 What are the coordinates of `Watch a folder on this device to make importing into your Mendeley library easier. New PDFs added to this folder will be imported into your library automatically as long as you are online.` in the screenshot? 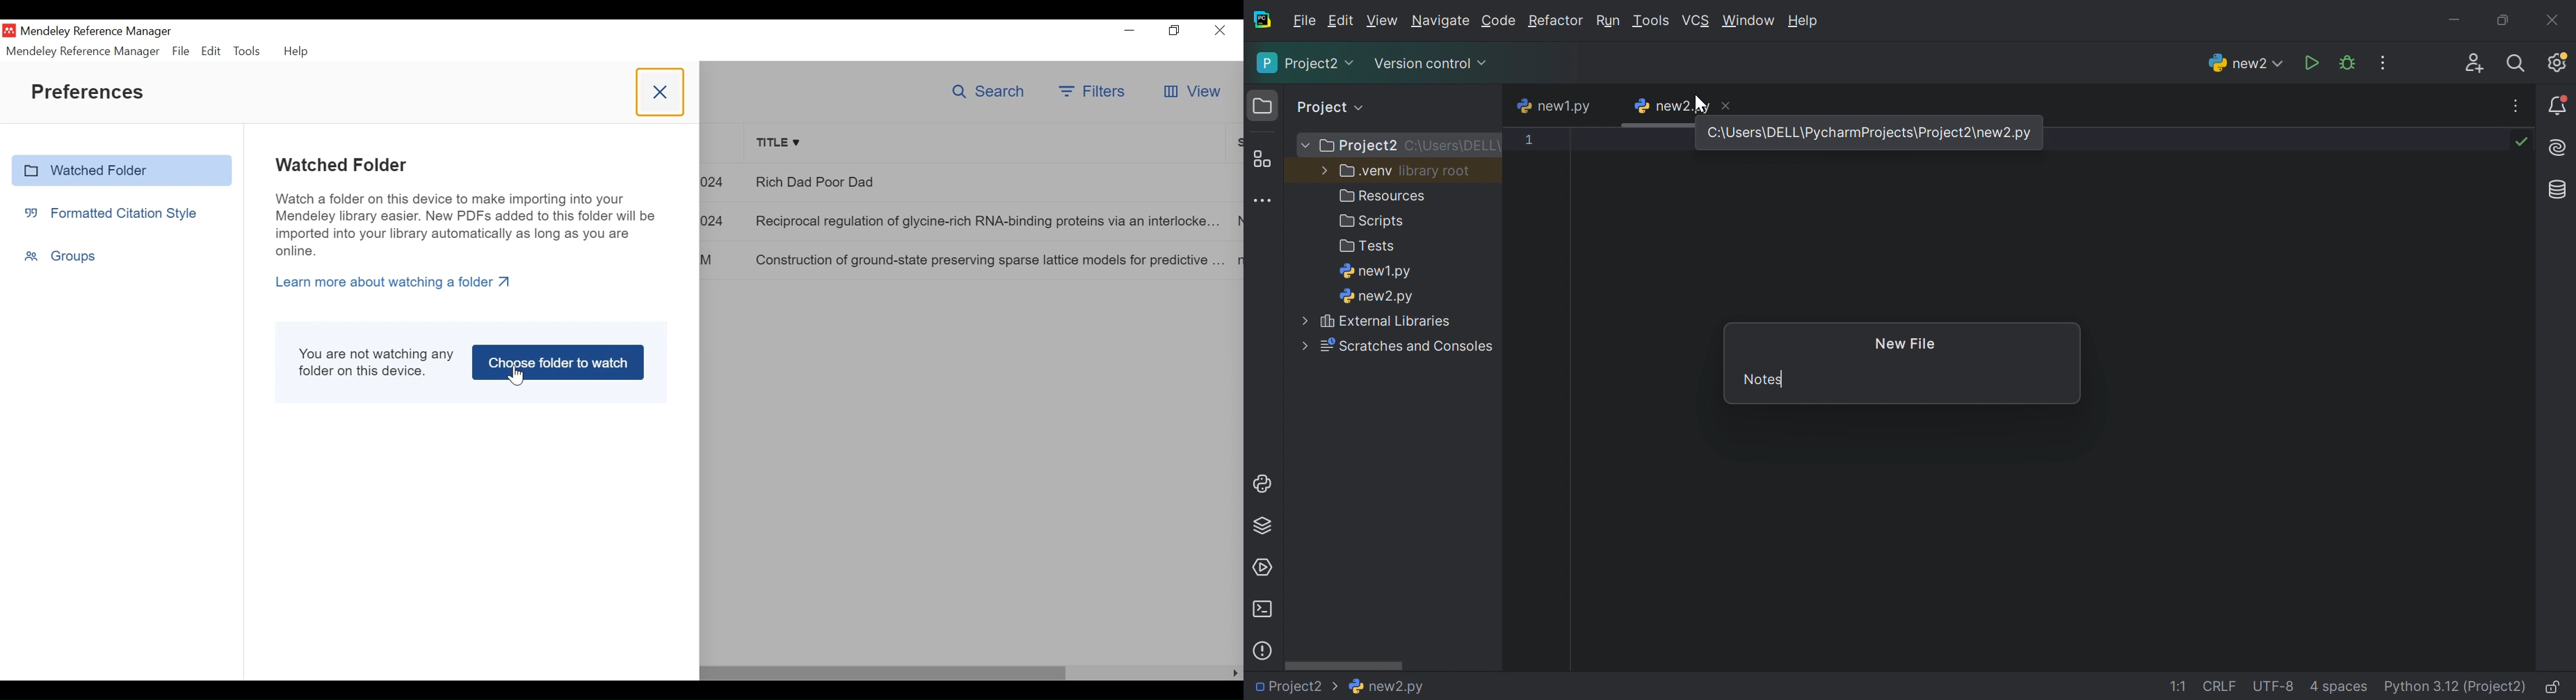 It's located at (464, 226).